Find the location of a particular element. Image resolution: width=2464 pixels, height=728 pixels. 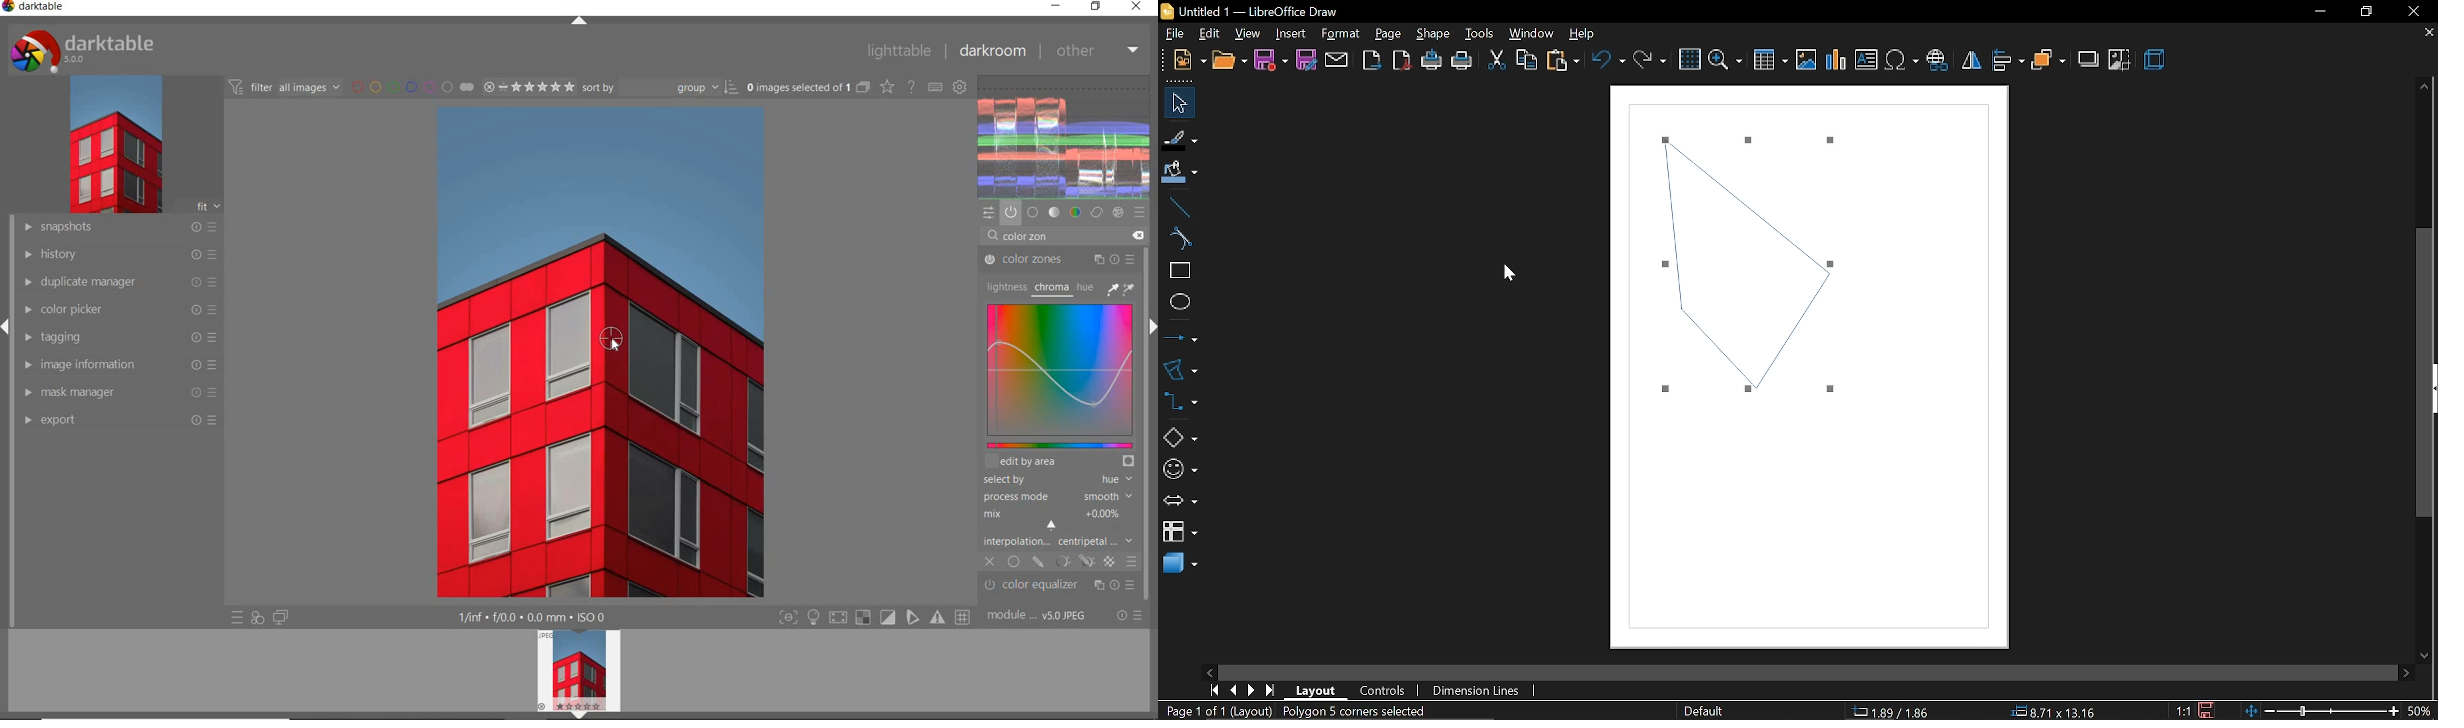

flip is located at coordinates (1972, 61).